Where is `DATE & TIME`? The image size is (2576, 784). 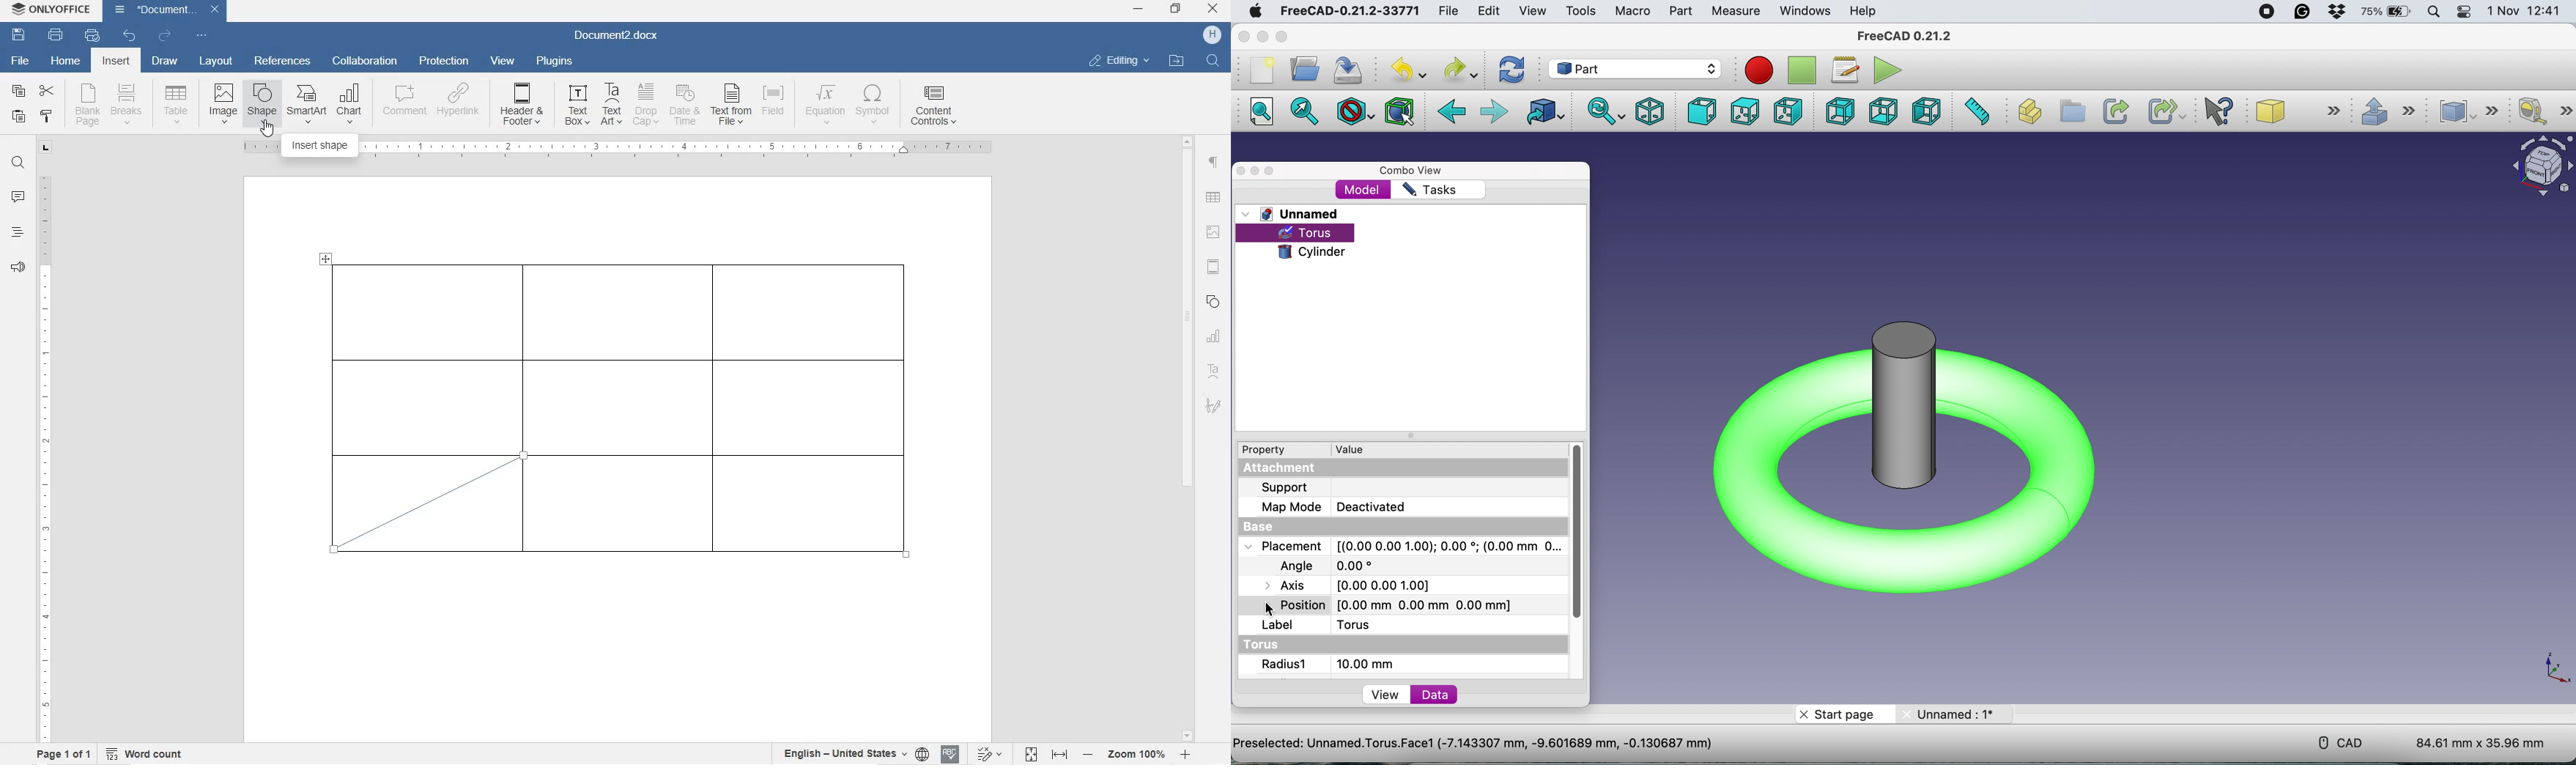 DATE & TIME is located at coordinates (687, 106).